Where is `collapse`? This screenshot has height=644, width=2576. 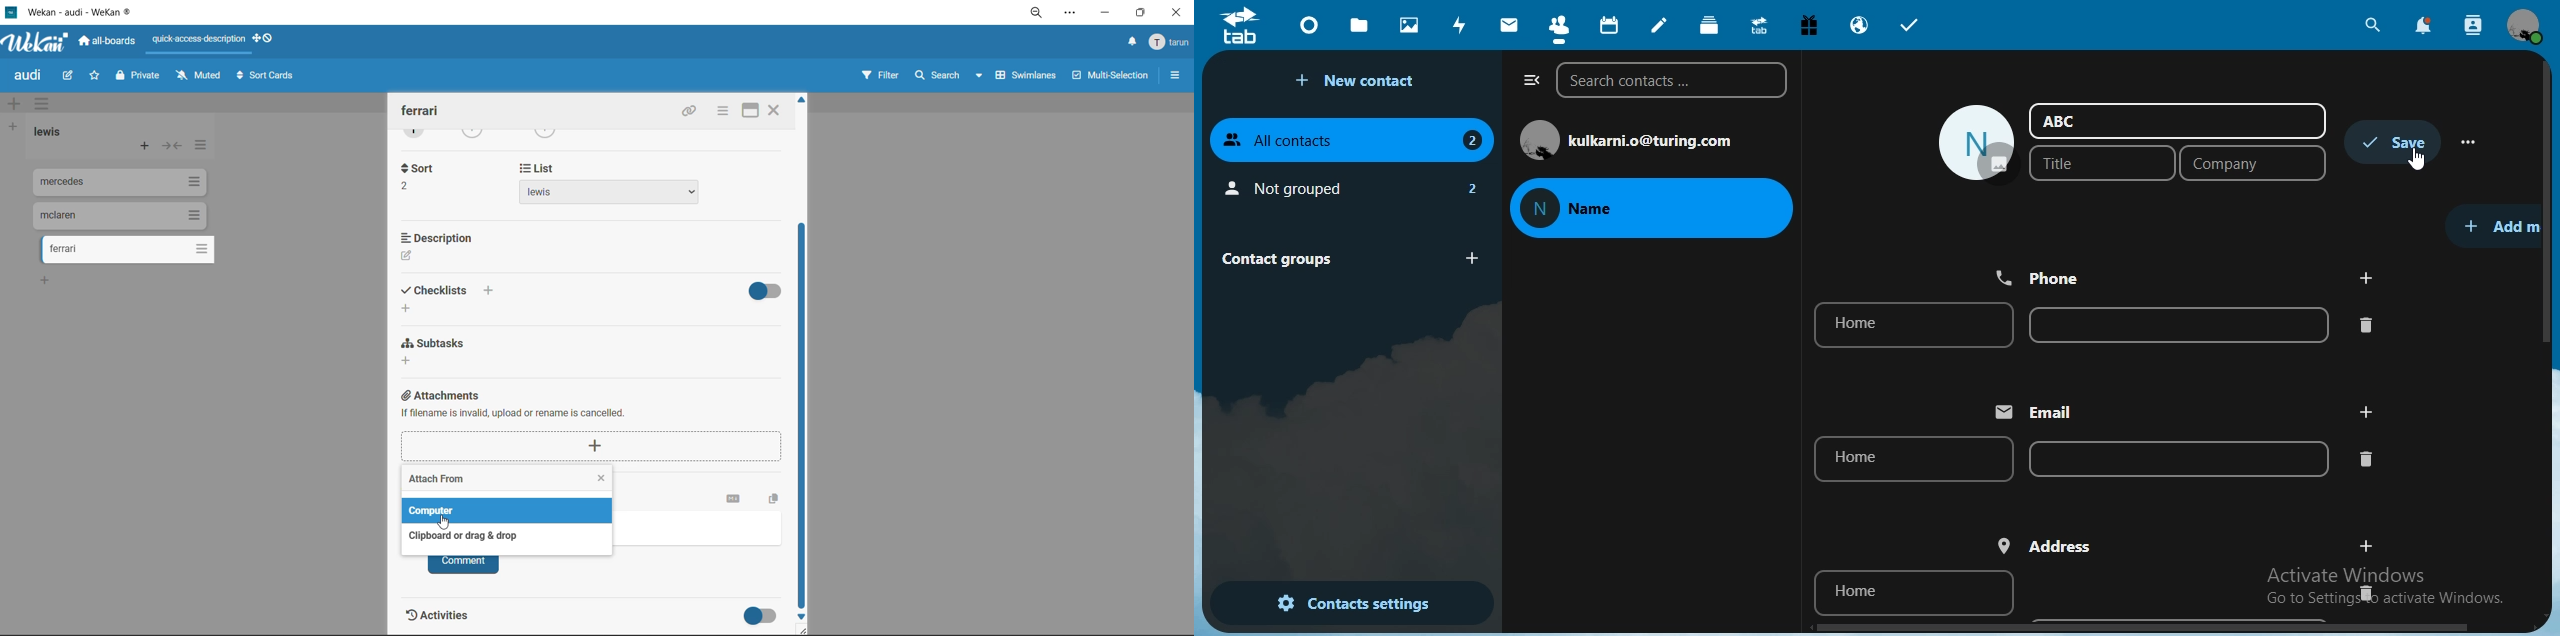
collapse is located at coordinates (171, 148).